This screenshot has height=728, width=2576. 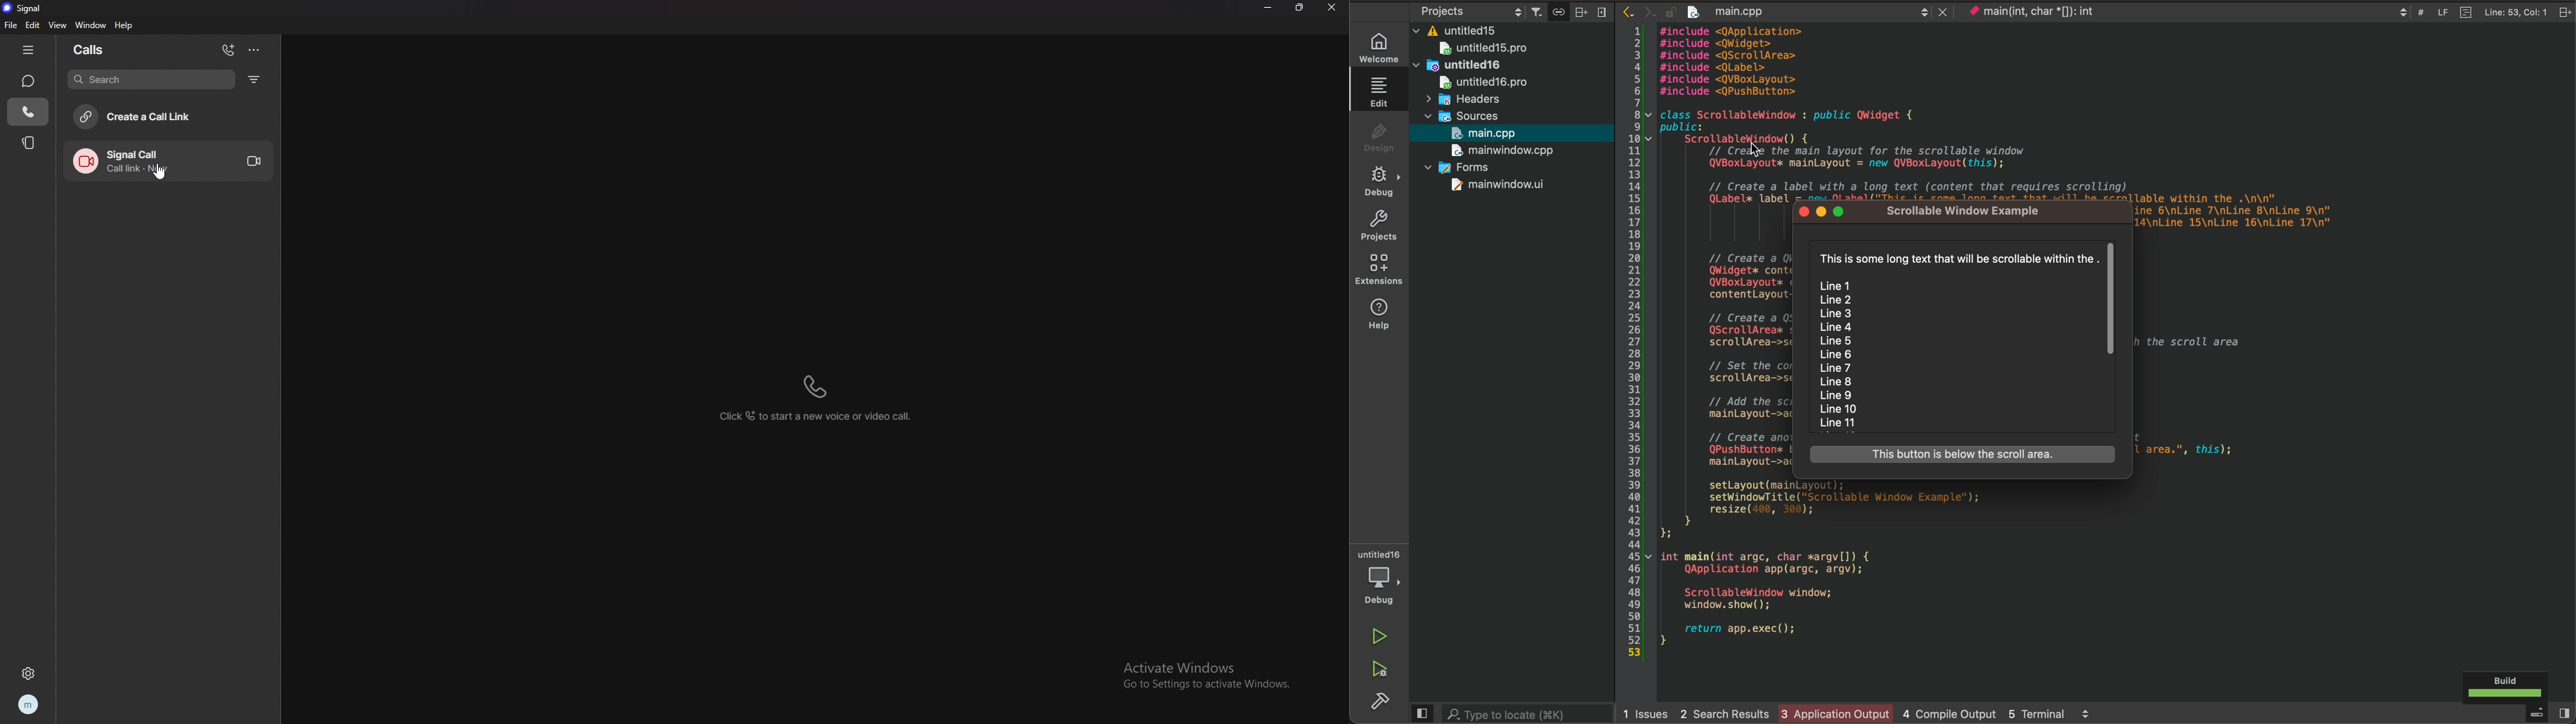 What do you see at coordinates (1580, 11) in the screenshot?
I see `split` at bounding box center [1580, 11].